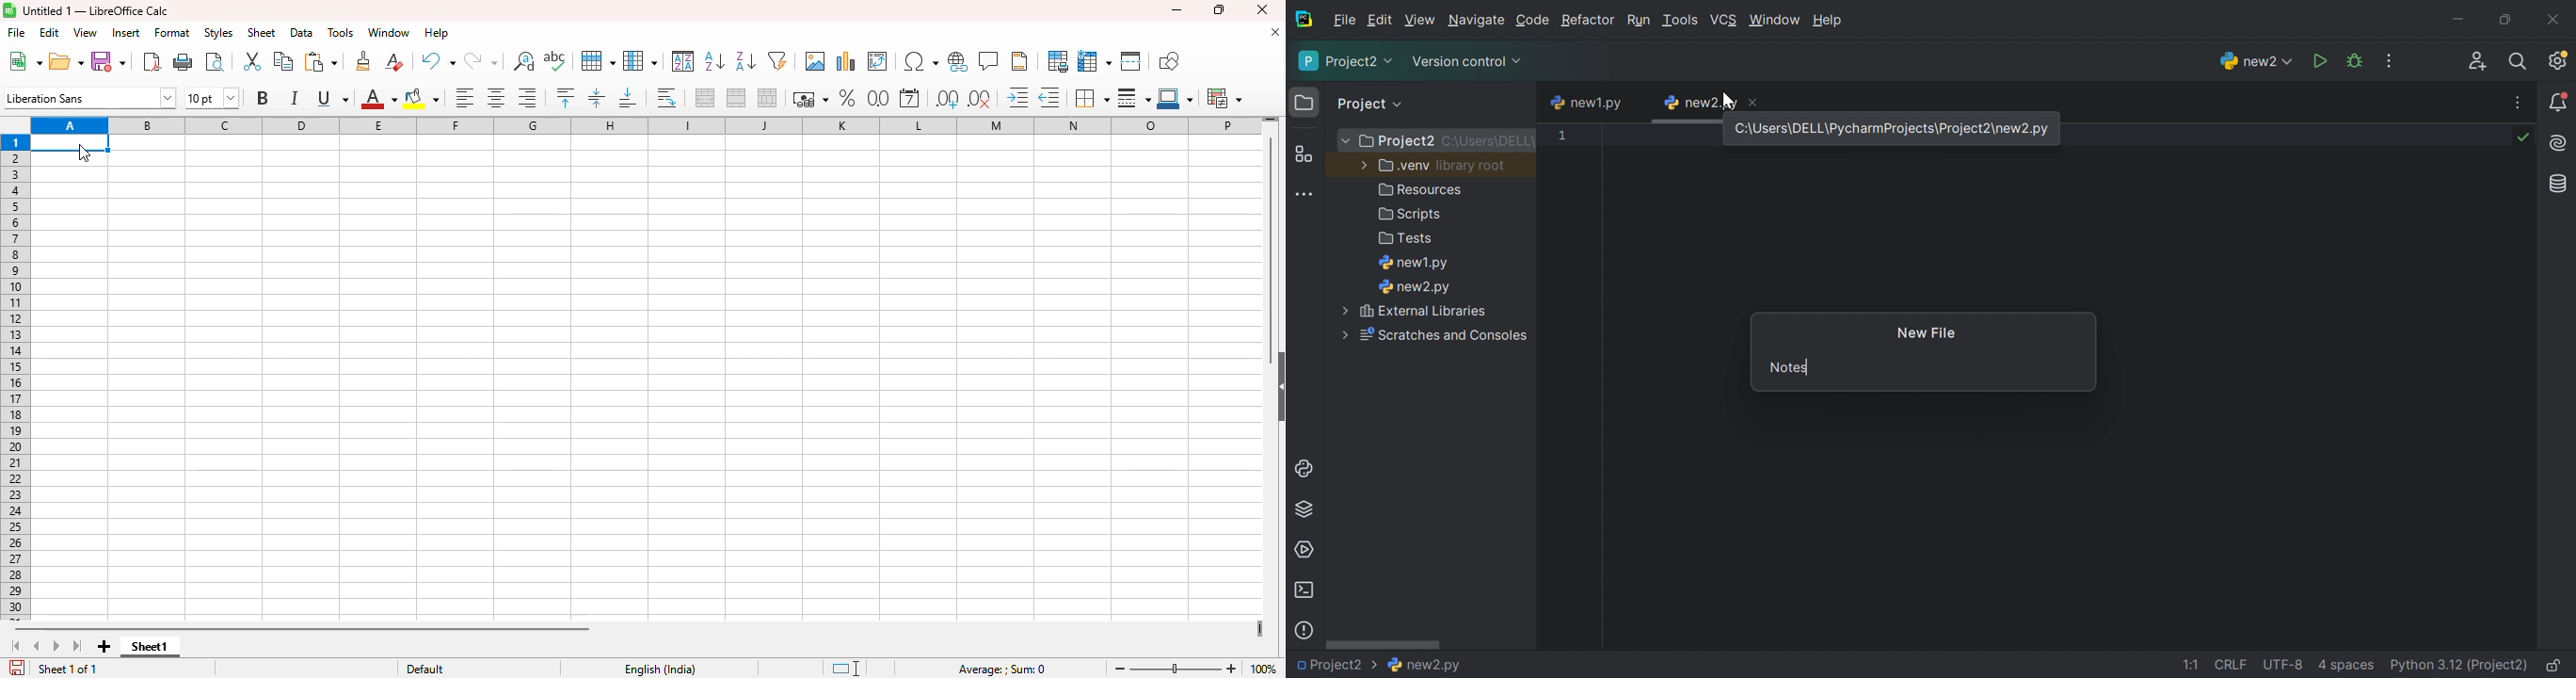  Describe the element at coordinates (215, 61) in the screenshot. I see `toggle print preview` at that location.